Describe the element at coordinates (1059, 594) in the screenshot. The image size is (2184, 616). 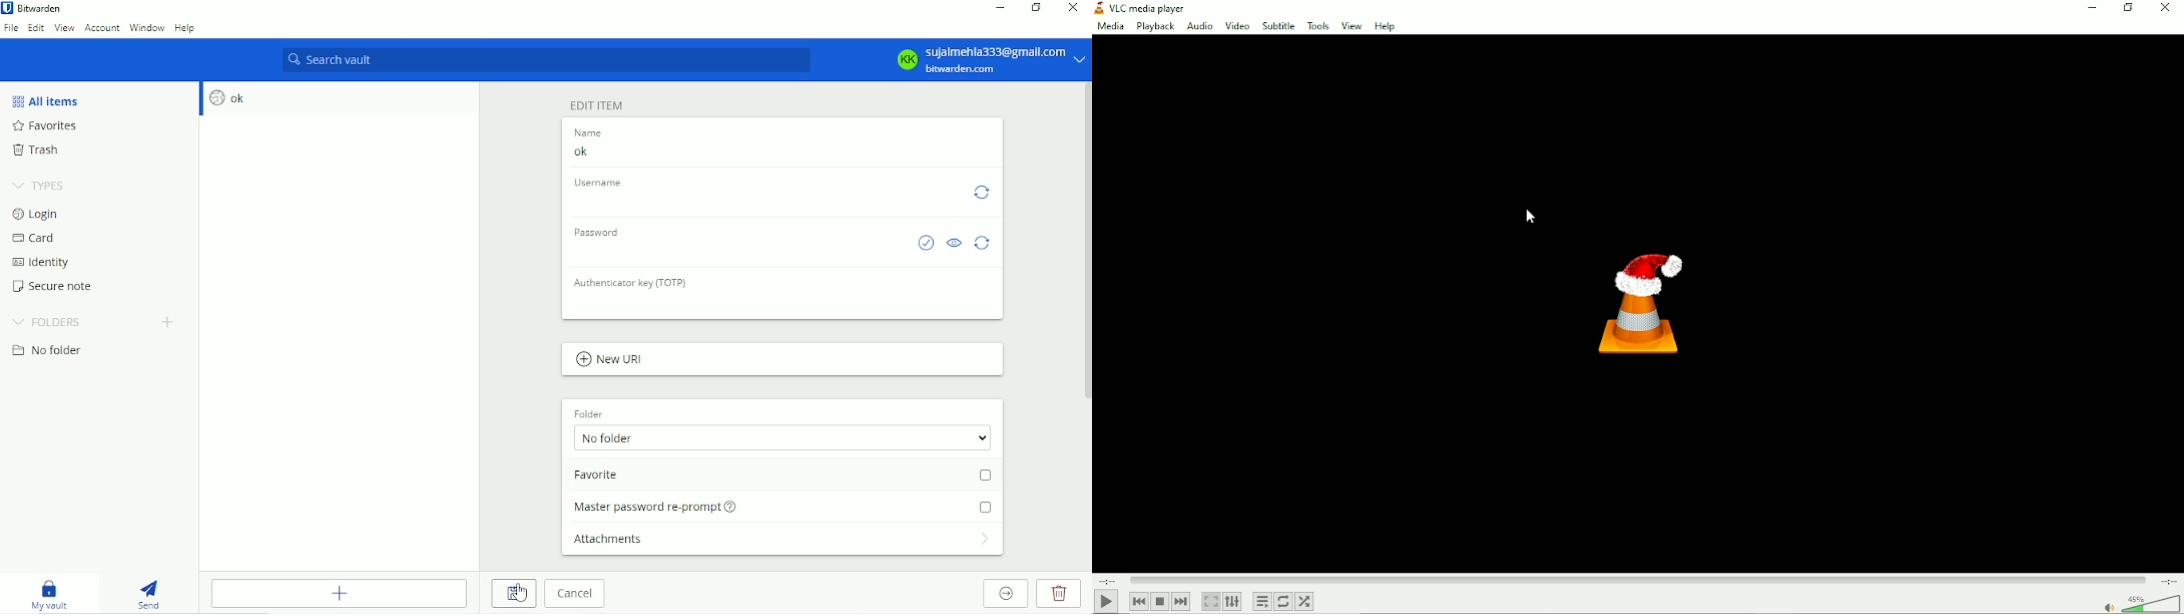
I see `Delete` at that location.